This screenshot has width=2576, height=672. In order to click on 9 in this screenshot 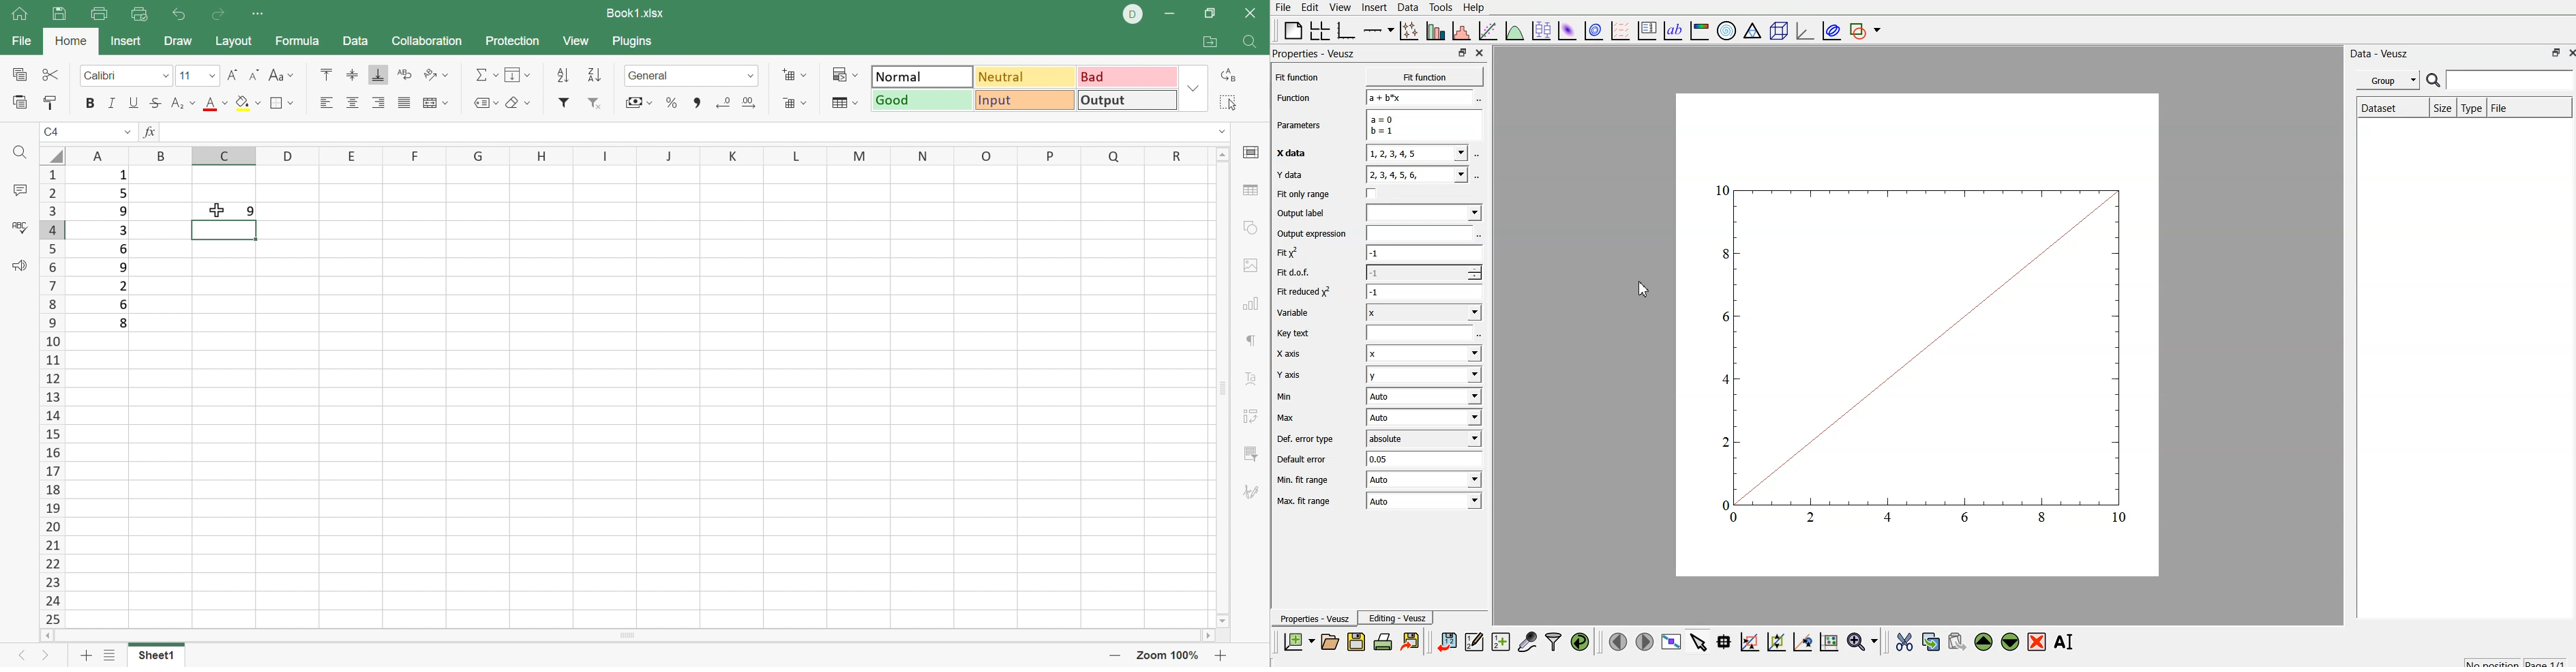, I will do `click(248, 211)`.